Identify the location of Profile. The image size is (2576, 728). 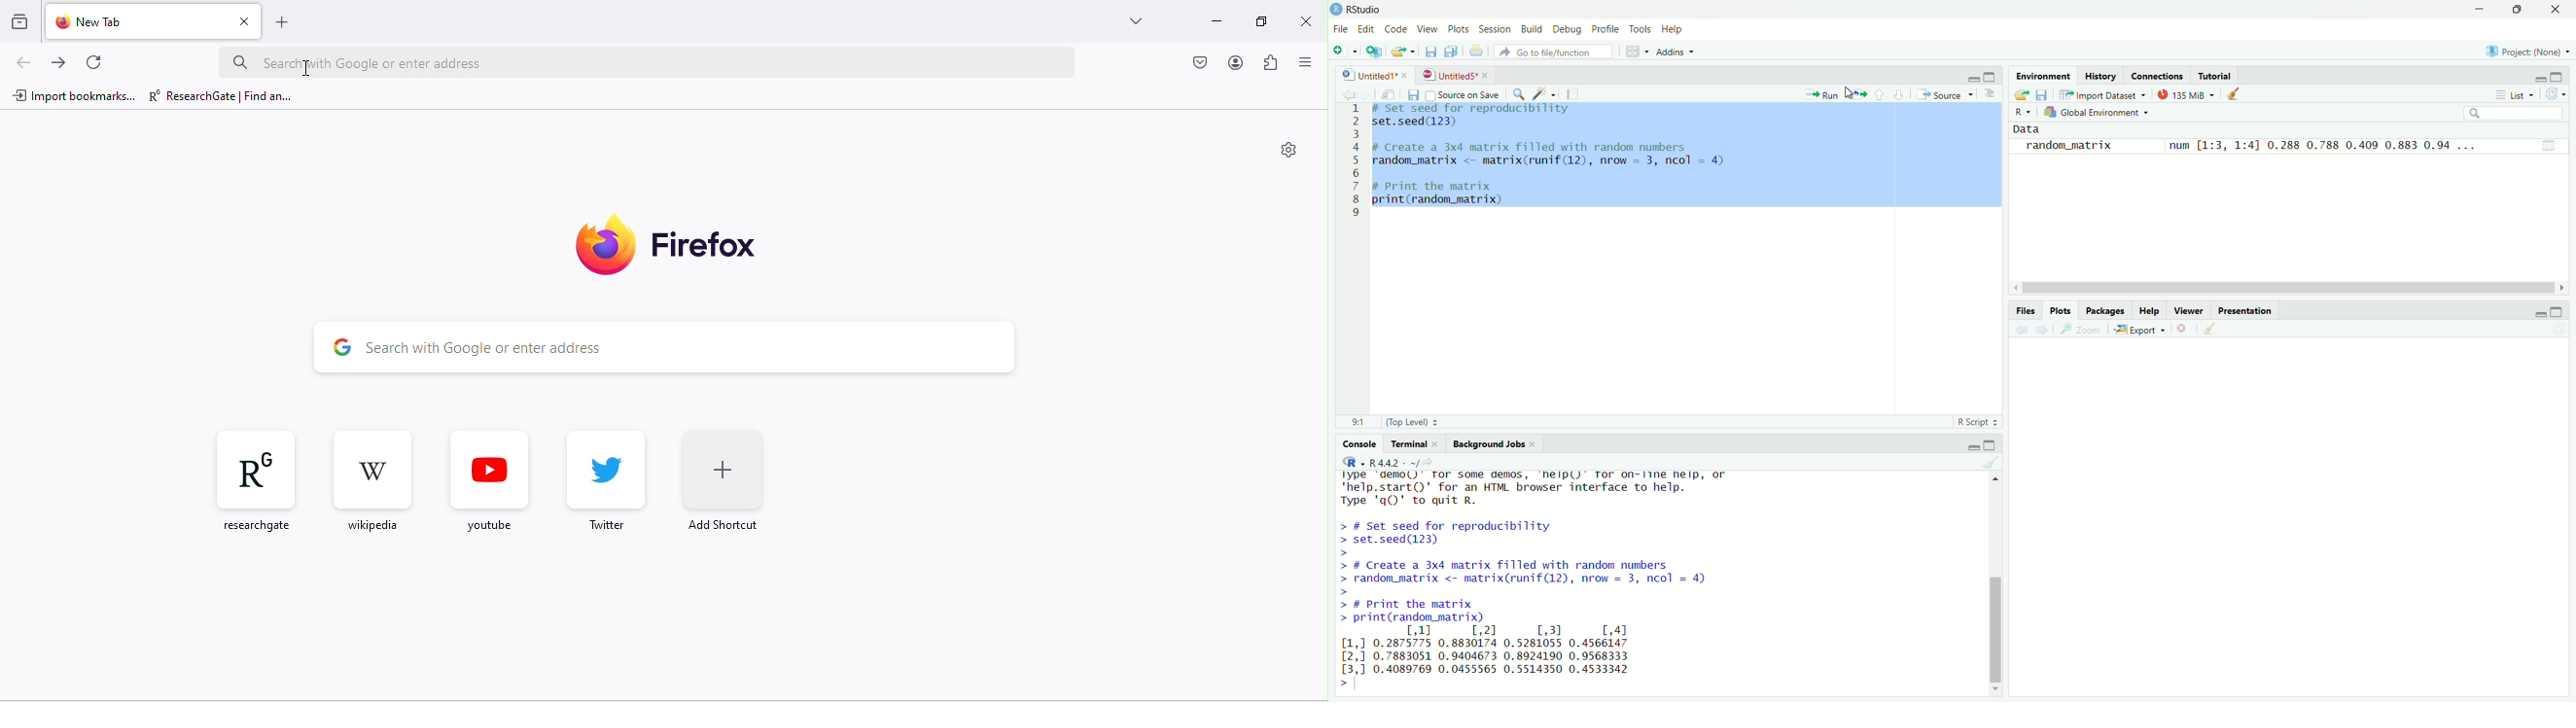
(1604, 27).